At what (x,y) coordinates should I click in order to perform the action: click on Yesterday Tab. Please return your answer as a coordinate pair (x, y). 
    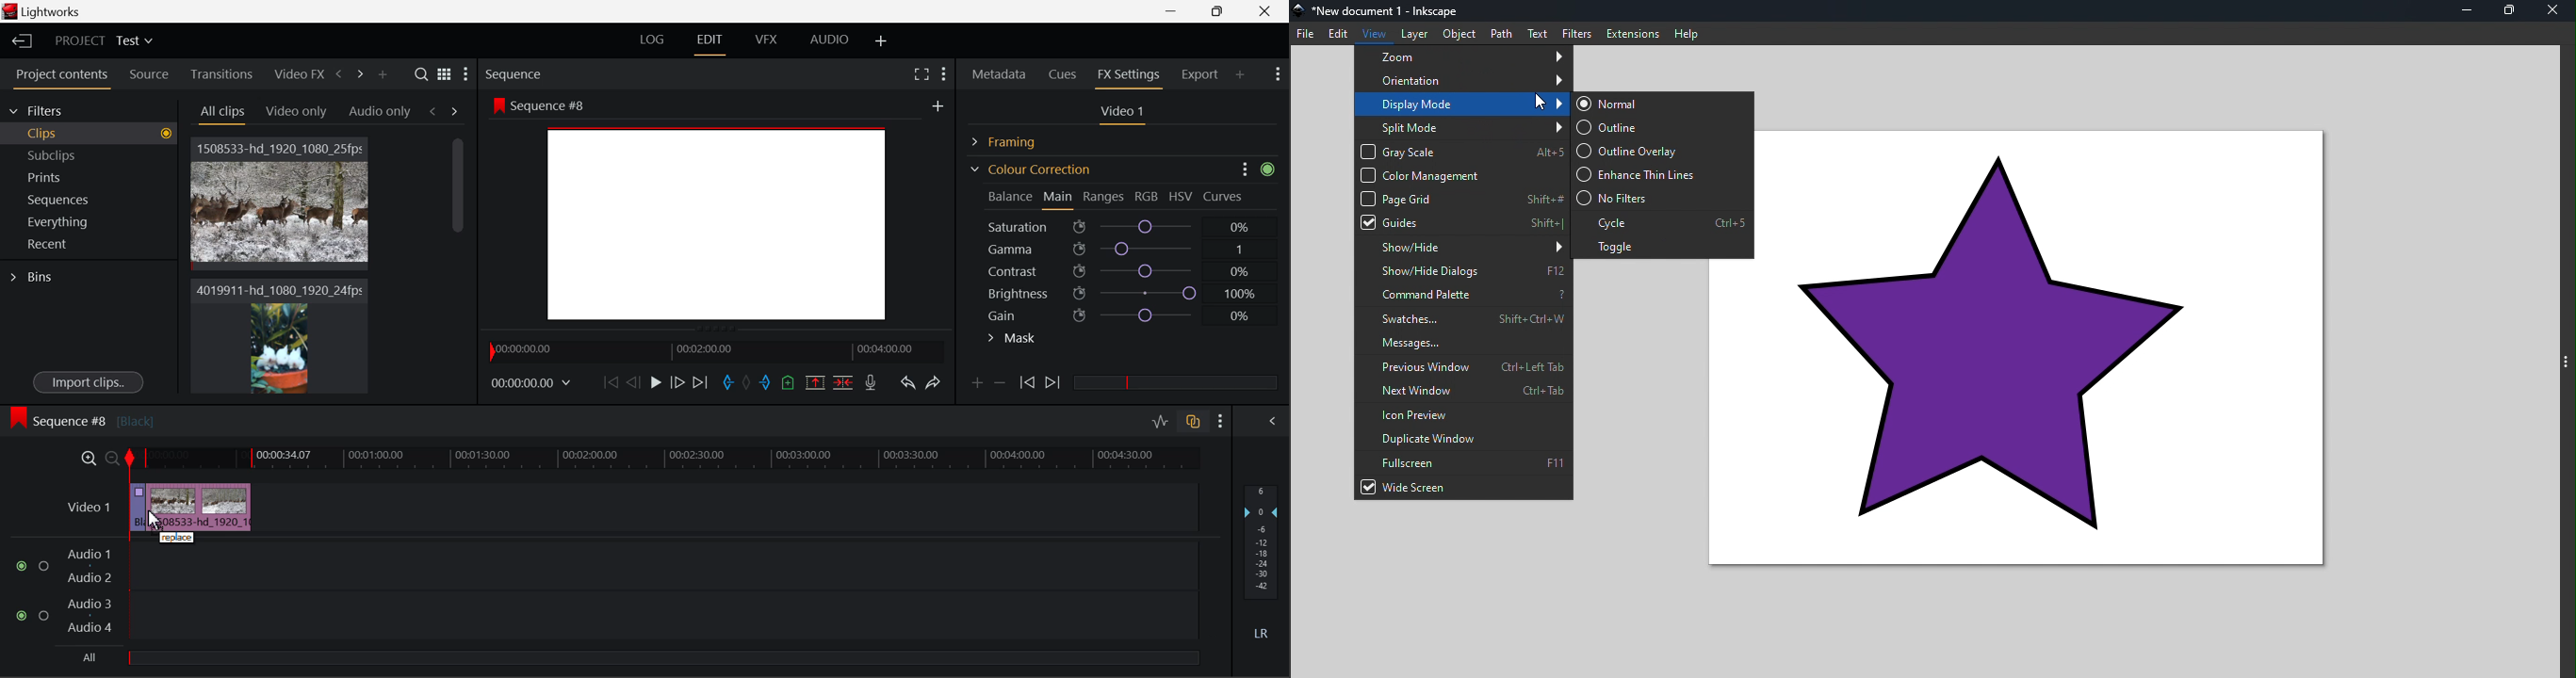
    Looking at the image, I should click on (290, 112).